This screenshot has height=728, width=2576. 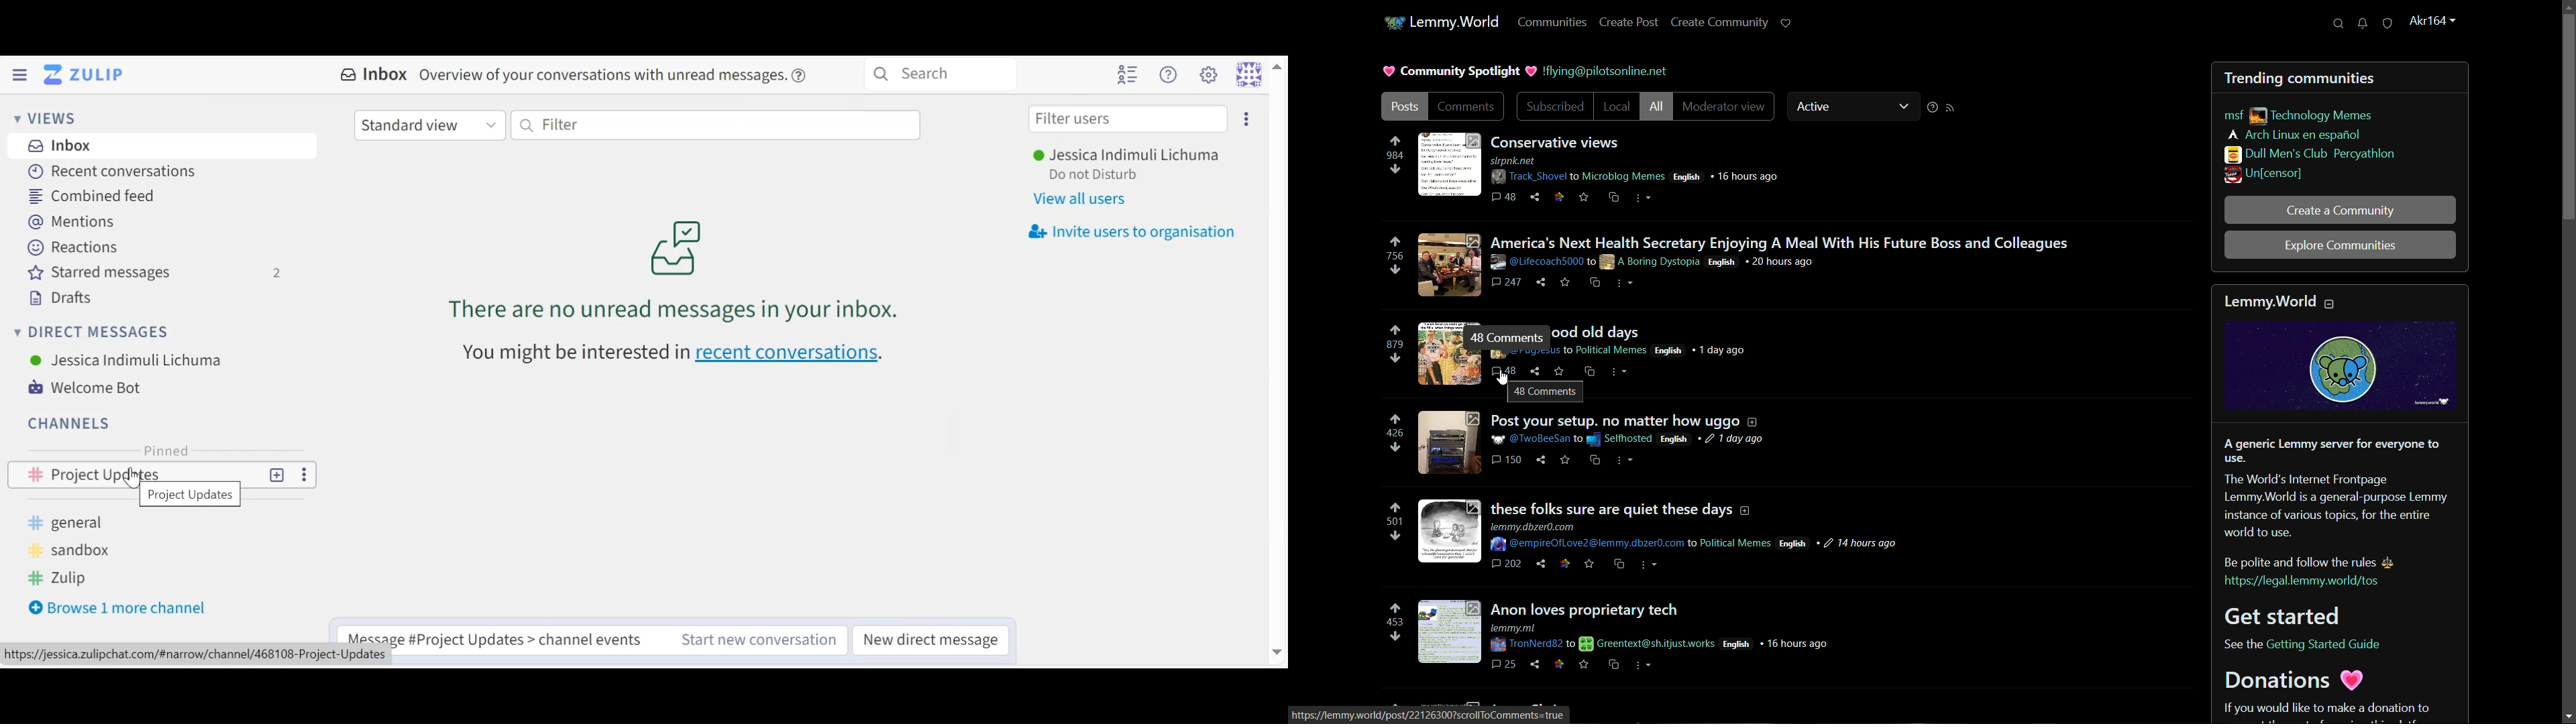 What do you see at coordinates (1597, 333) in the screenshot?
I see `ood old days` at bounding box center [1597, 333].